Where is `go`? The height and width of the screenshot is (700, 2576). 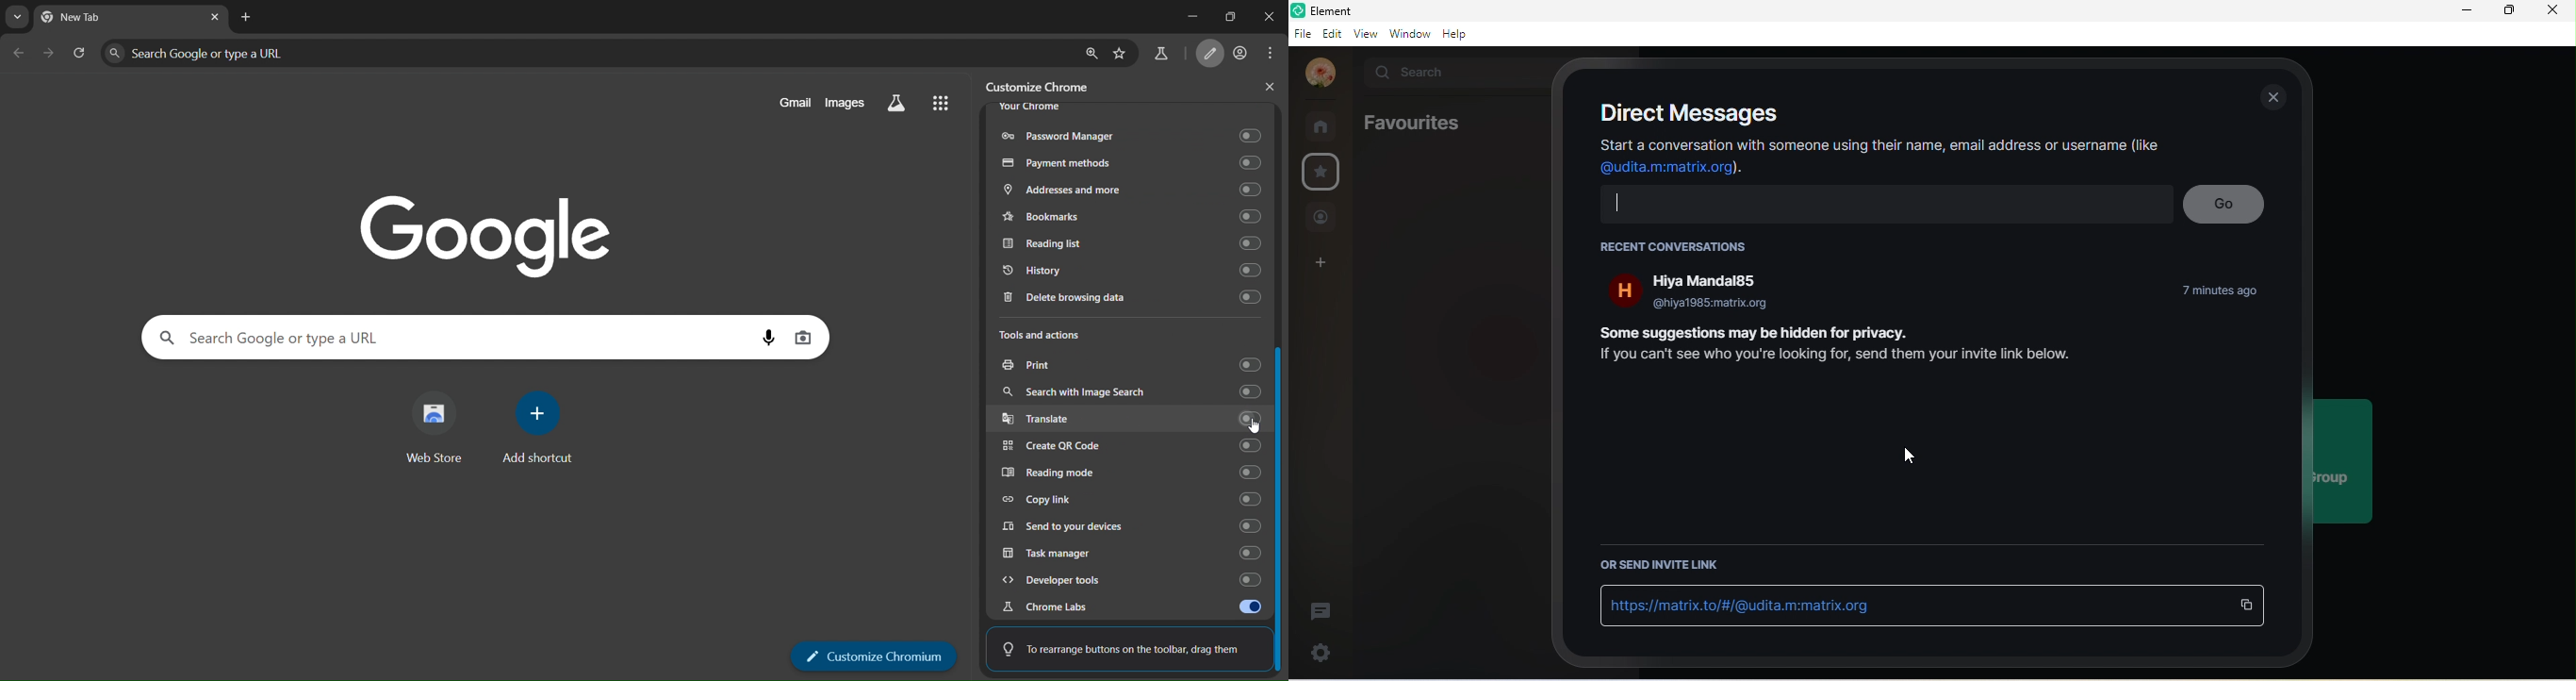 go is located at coordinates (2224, 205).